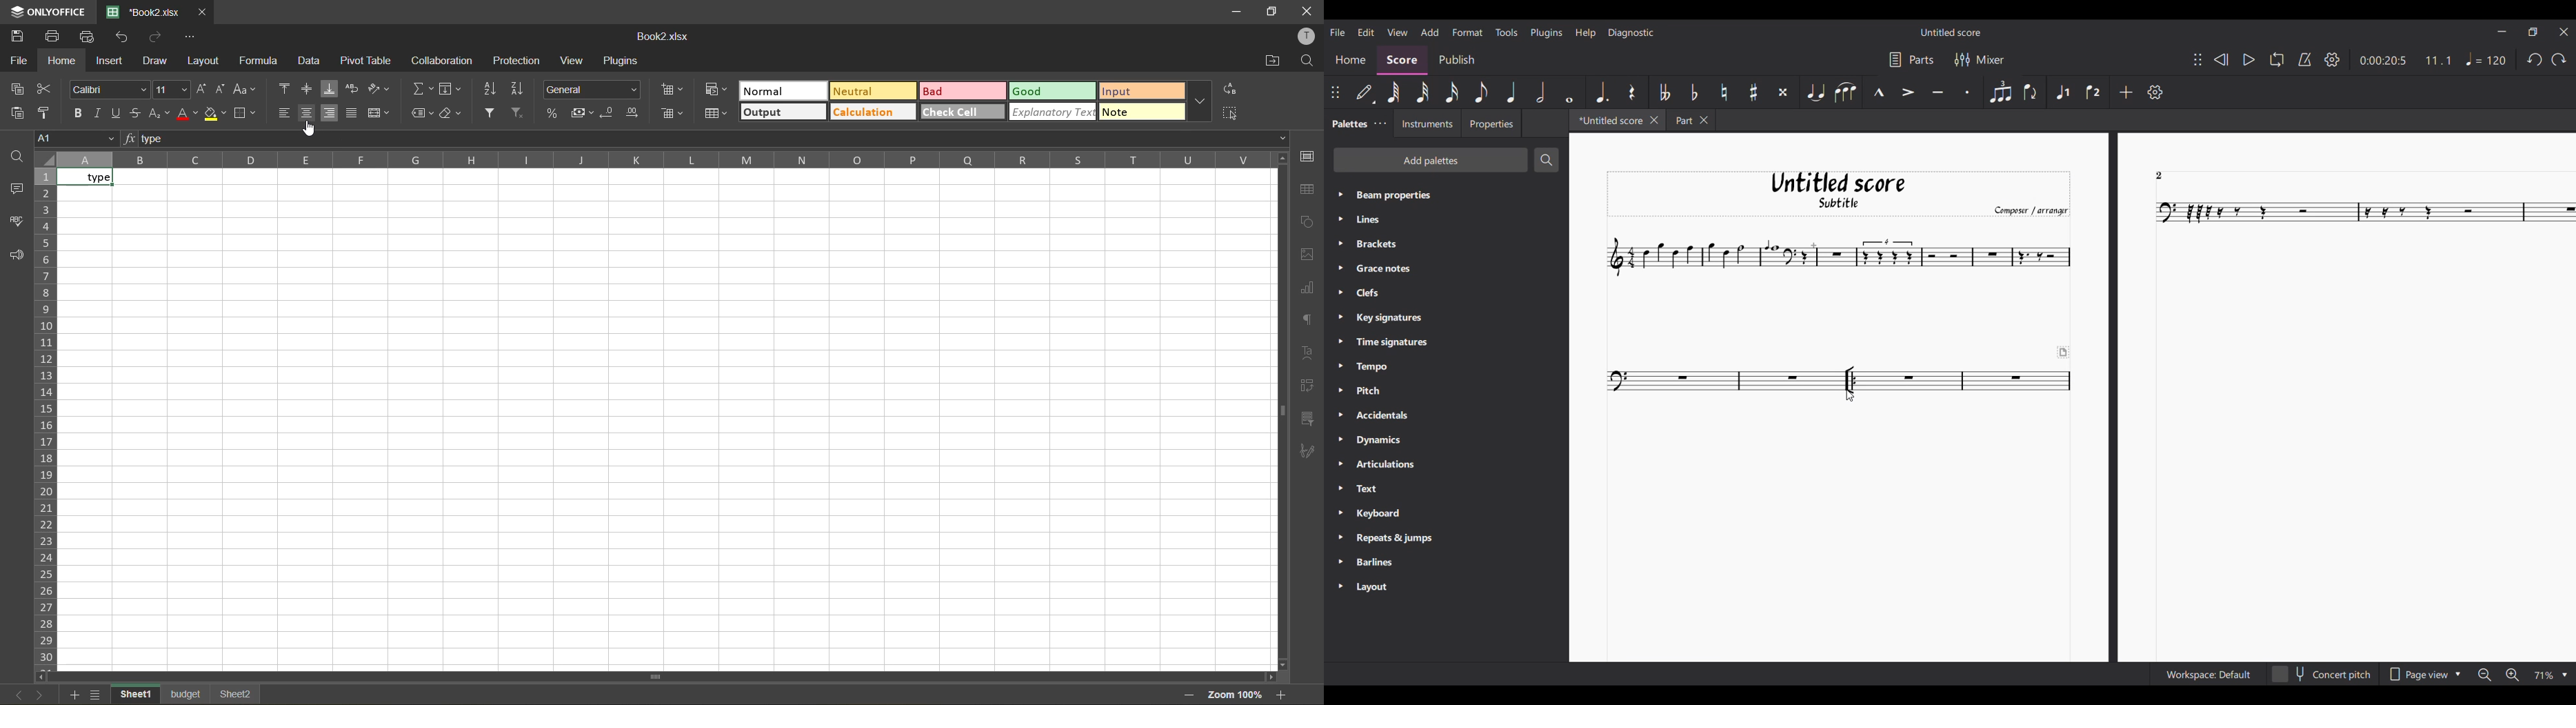 This screenshot has height=728, width=2576. I want to click on align top, so click(285, 87).